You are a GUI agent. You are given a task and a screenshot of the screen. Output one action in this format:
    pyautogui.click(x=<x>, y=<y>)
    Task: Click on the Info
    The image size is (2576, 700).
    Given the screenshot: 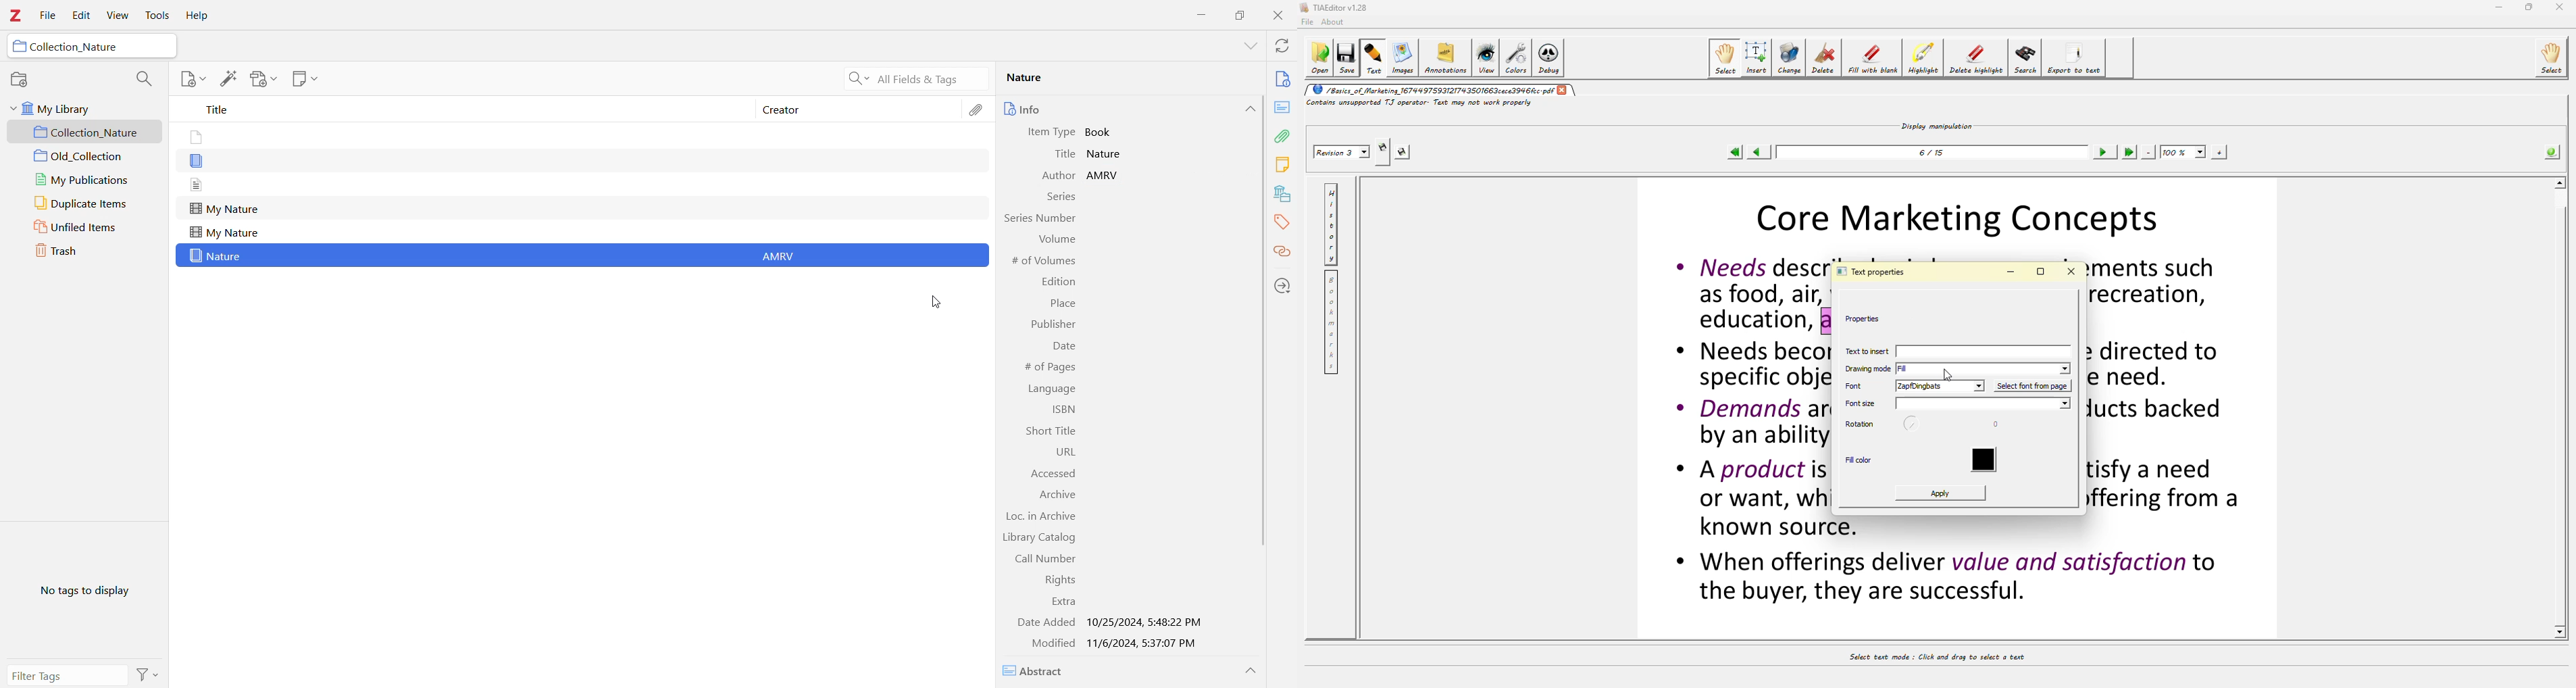 What is the action you would take?
    pyautogui.click(x=1049, y=109)
    